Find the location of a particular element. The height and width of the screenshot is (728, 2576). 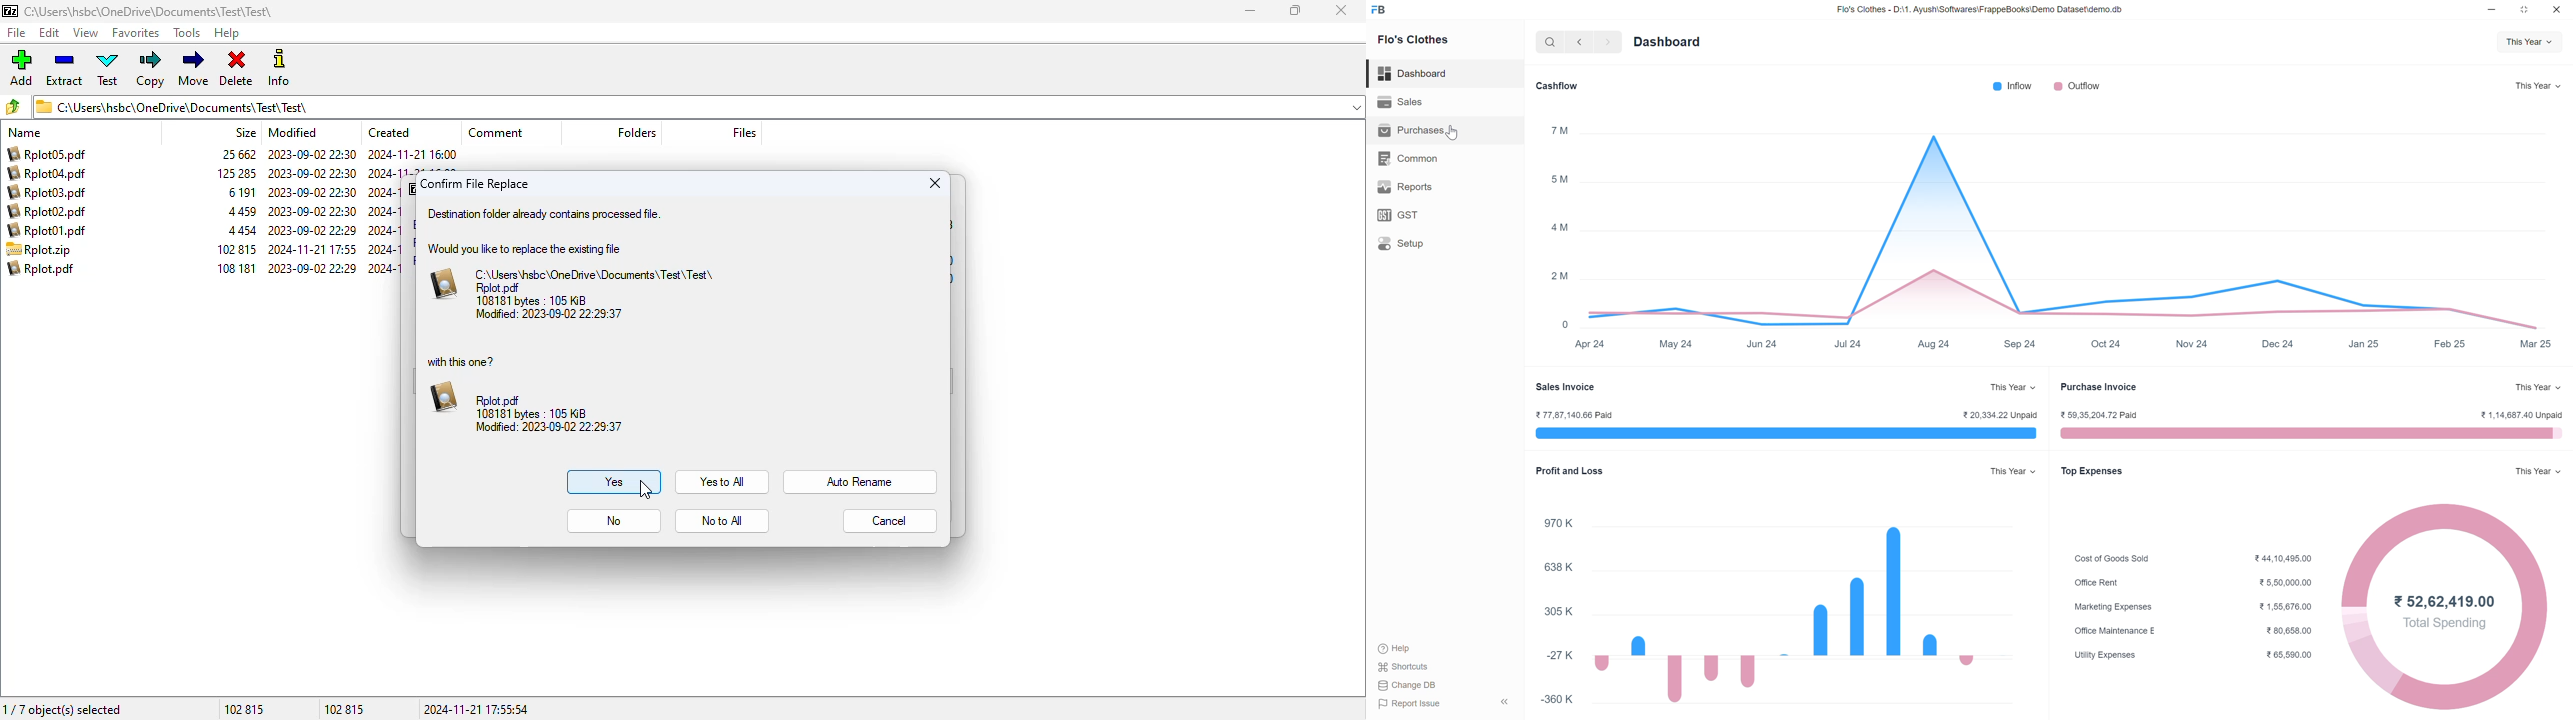

modified is located at coordinates (294, 132).